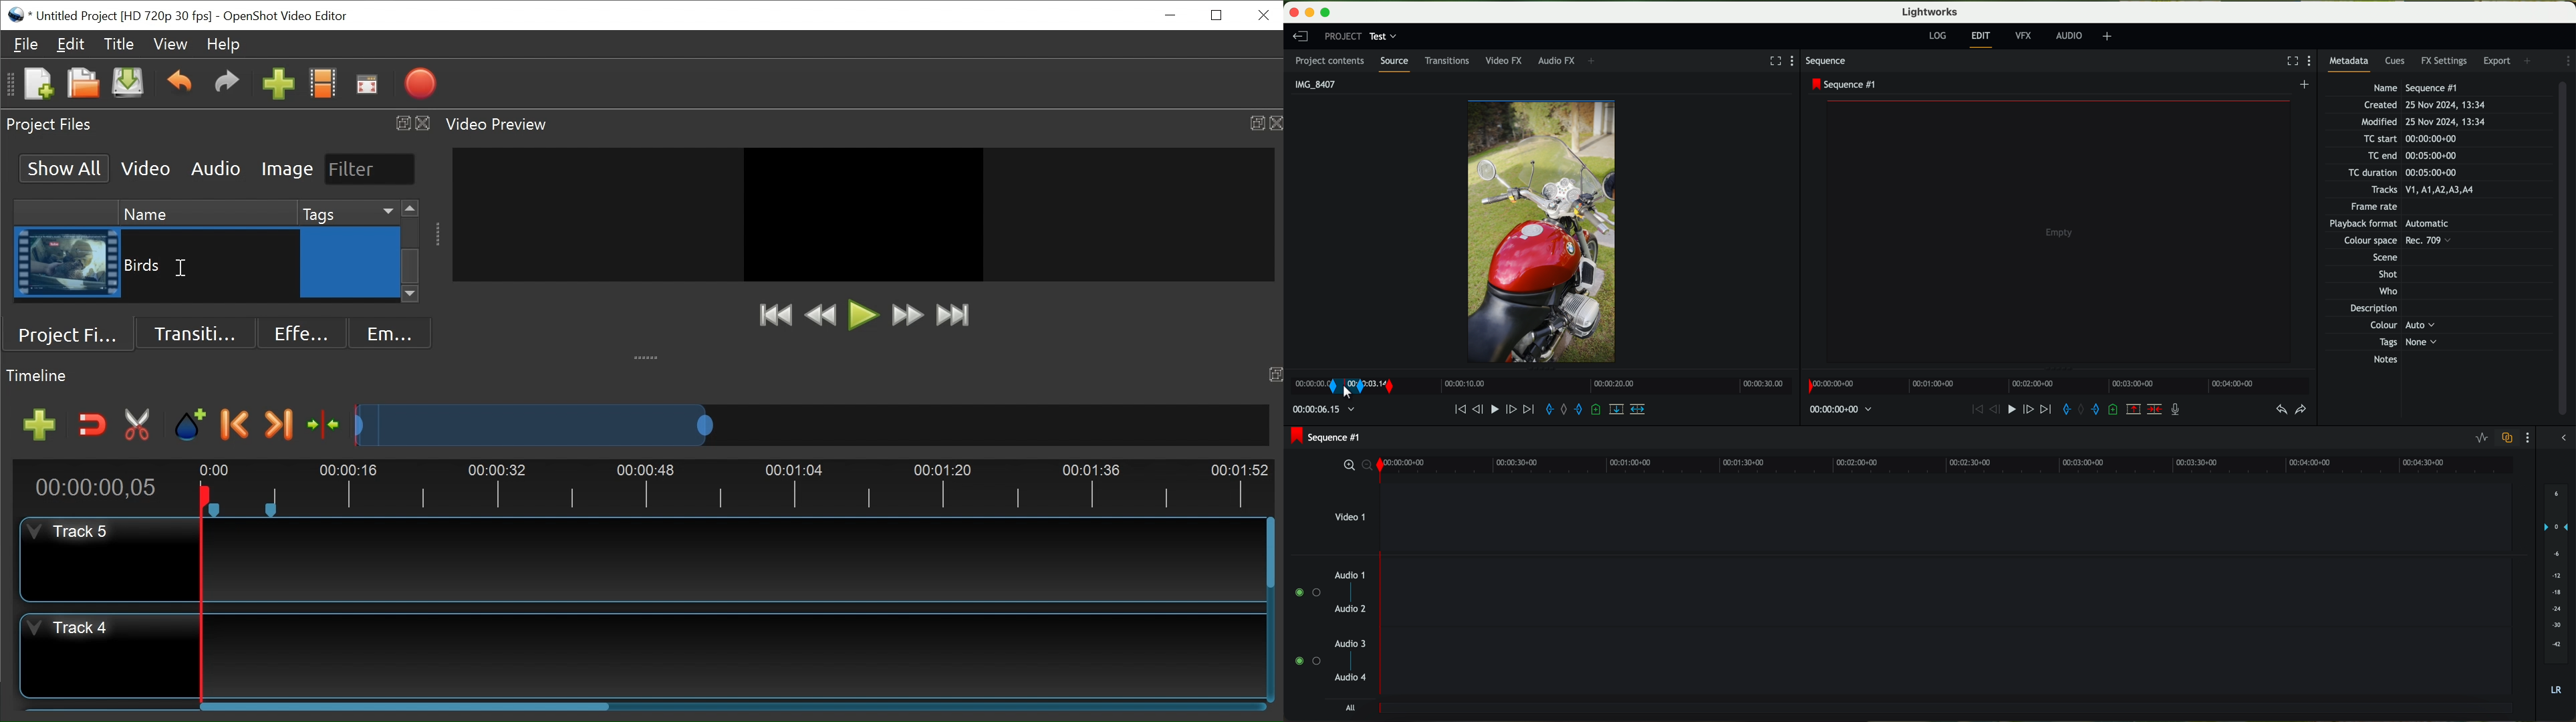 The width and height of the screenshot is (2576, 728). What do you see at coordinates (122, 46) in the screenshot?
I see `Title` at bounding box center [122, 46].